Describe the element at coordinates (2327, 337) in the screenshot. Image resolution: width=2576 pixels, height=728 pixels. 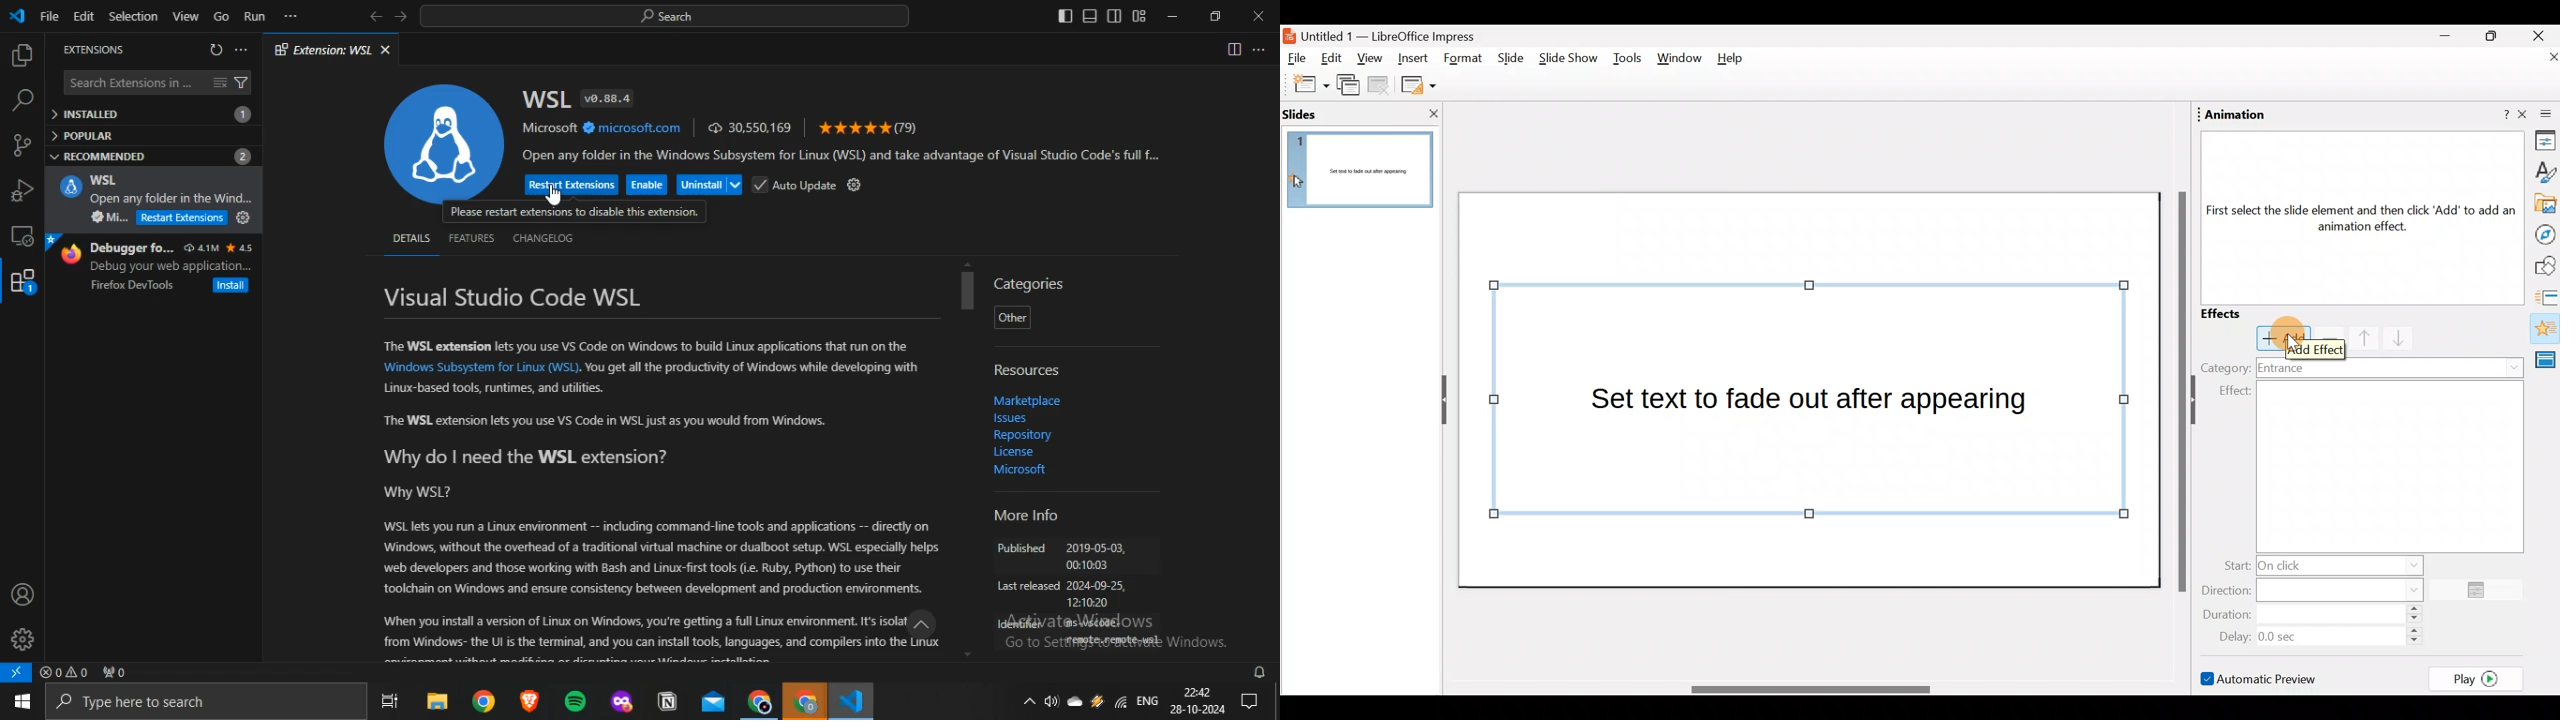
I see `Remove effect` at that location.